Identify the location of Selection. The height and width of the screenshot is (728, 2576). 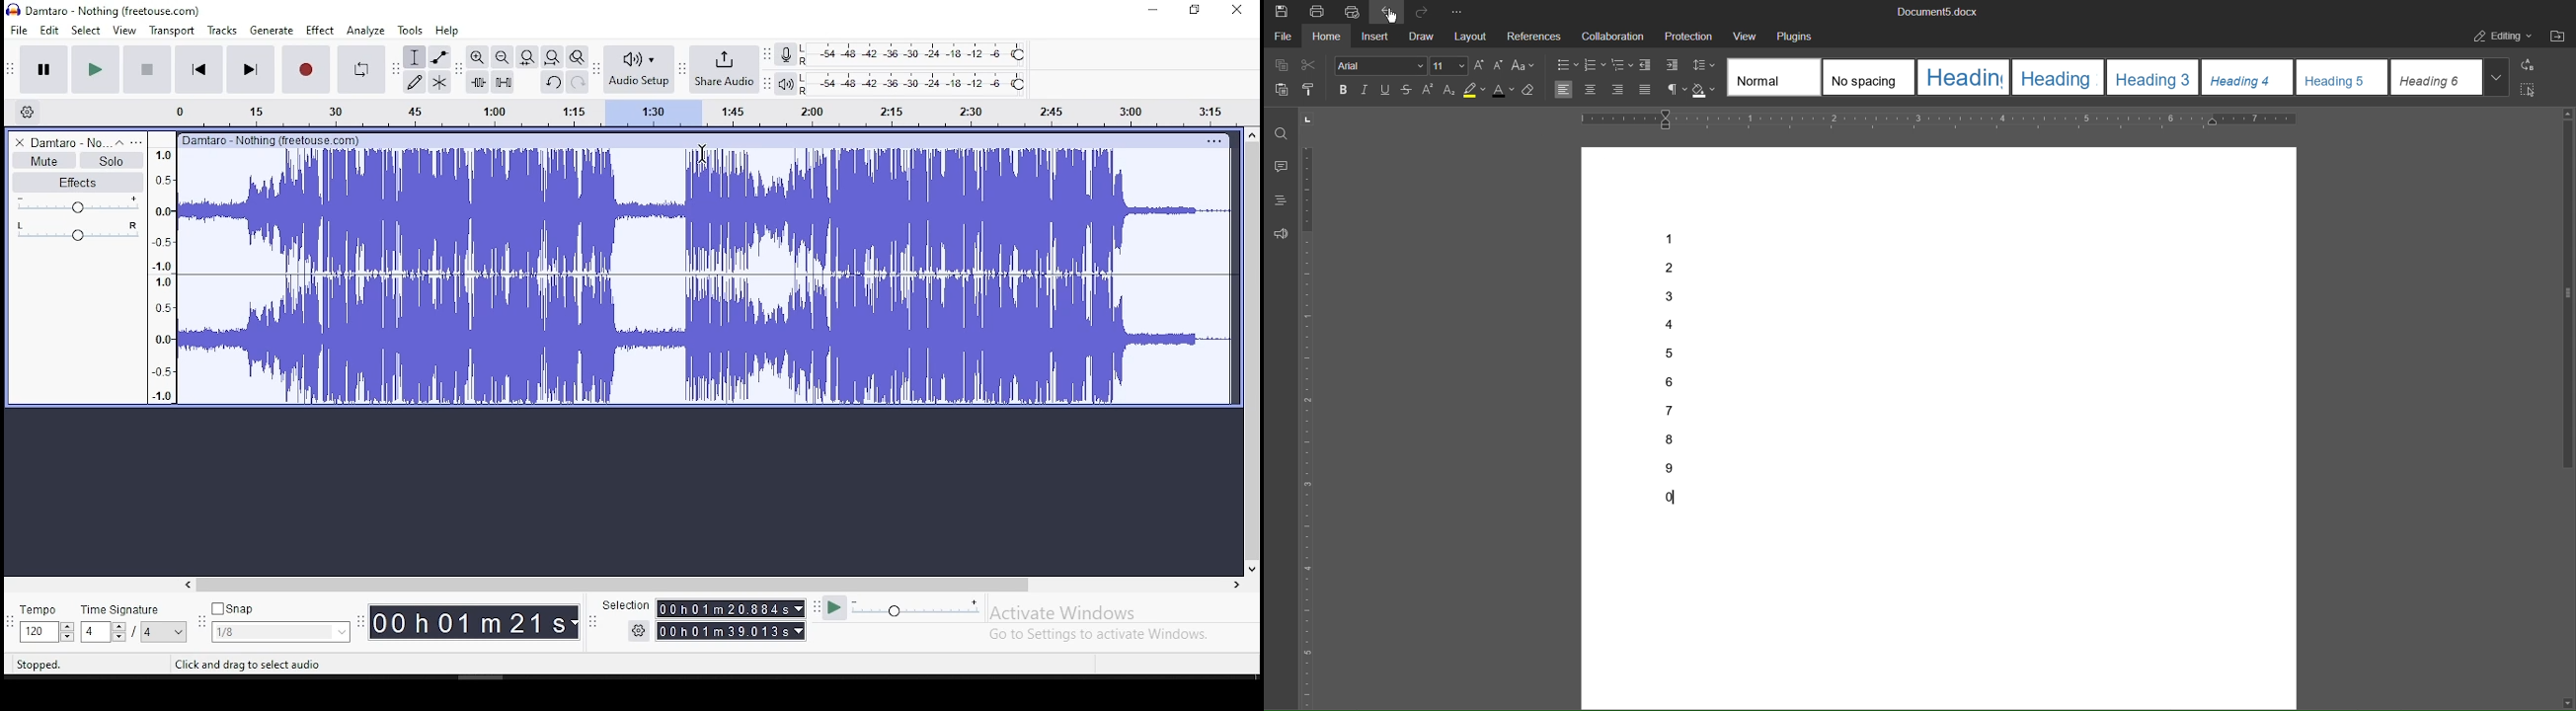
(624, 605).